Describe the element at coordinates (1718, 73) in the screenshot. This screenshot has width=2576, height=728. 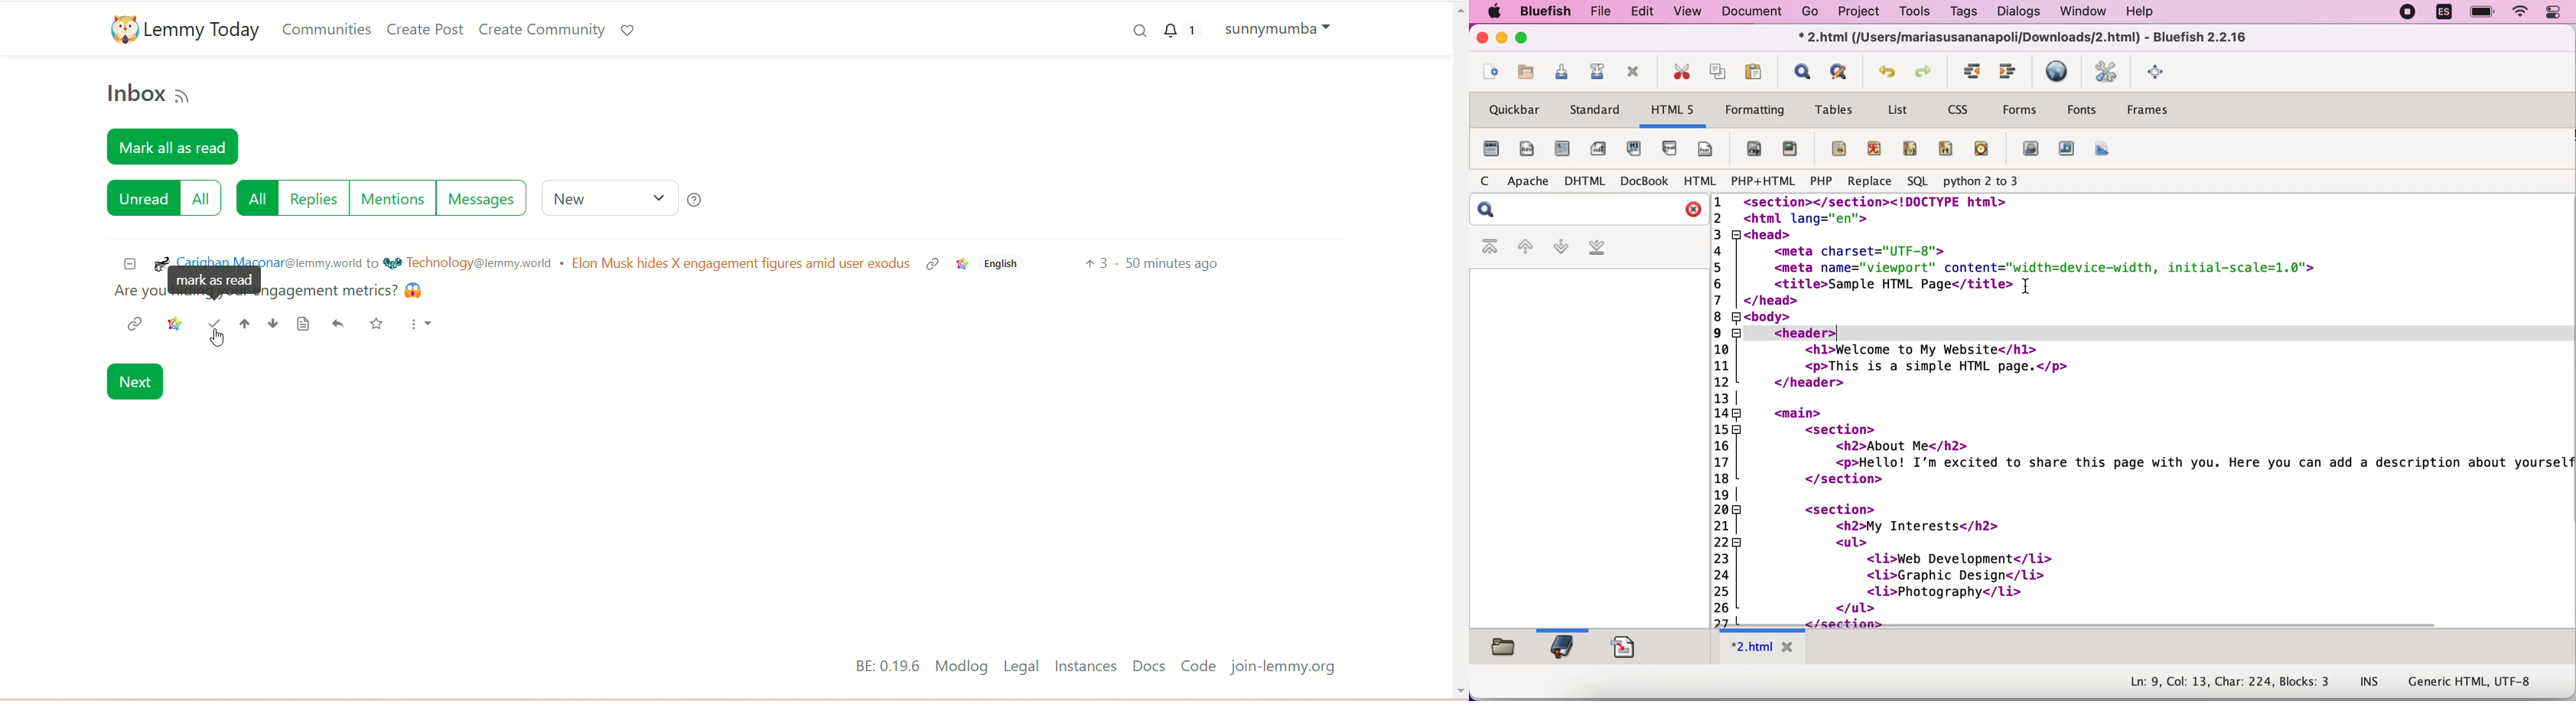
I see `copy` at that location.